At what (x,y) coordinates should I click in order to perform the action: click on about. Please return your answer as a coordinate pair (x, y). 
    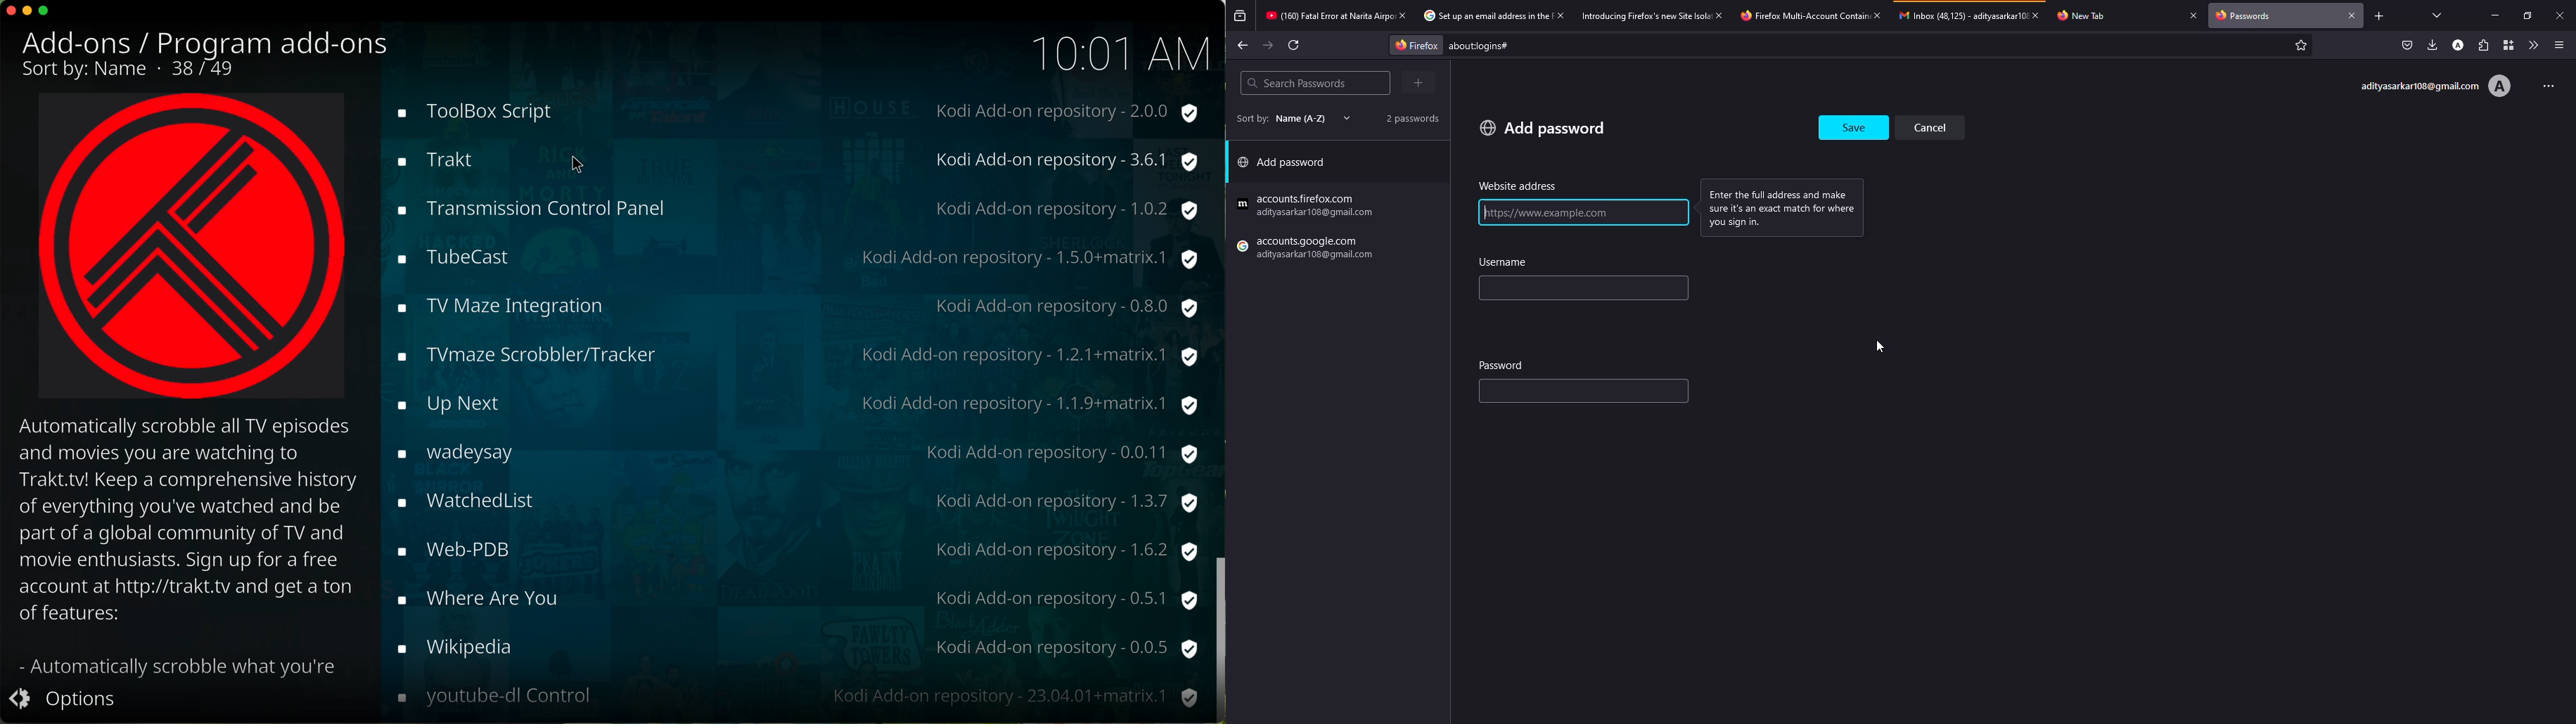
    Looking at the image, I should click on (1596, 46).